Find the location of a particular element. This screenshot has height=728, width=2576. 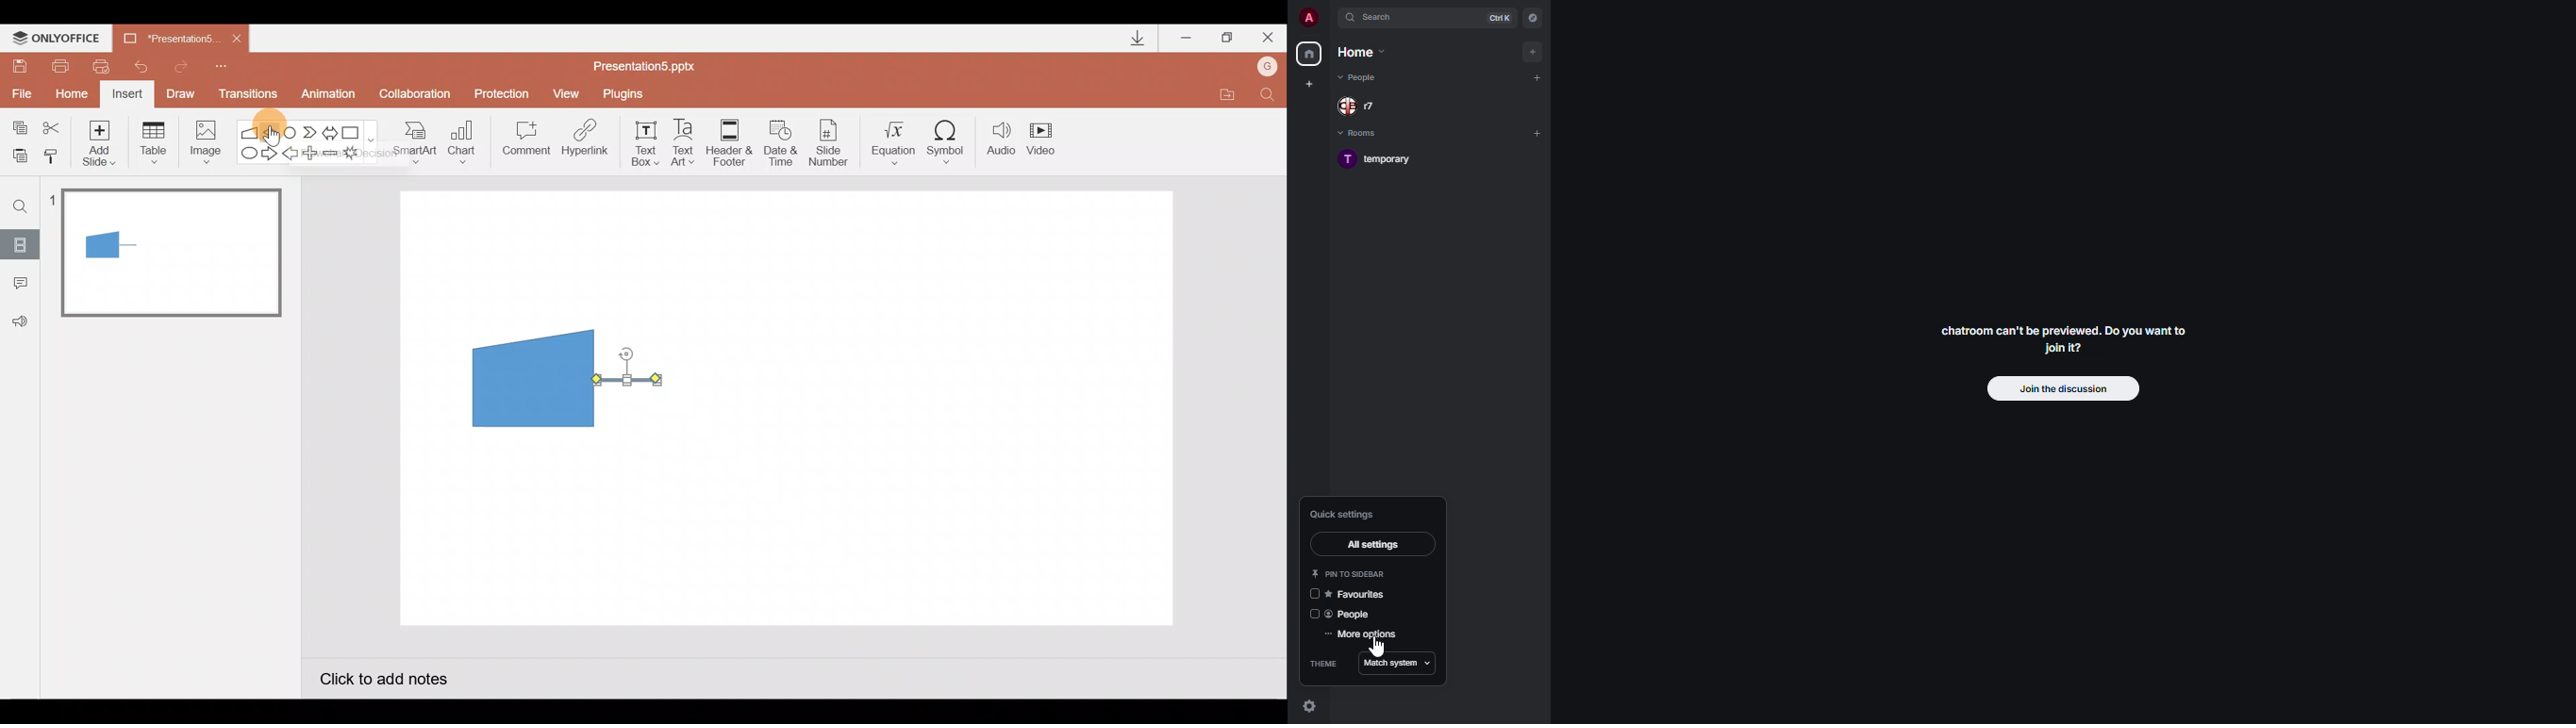

Audio is located at coordinates (1002, 141).